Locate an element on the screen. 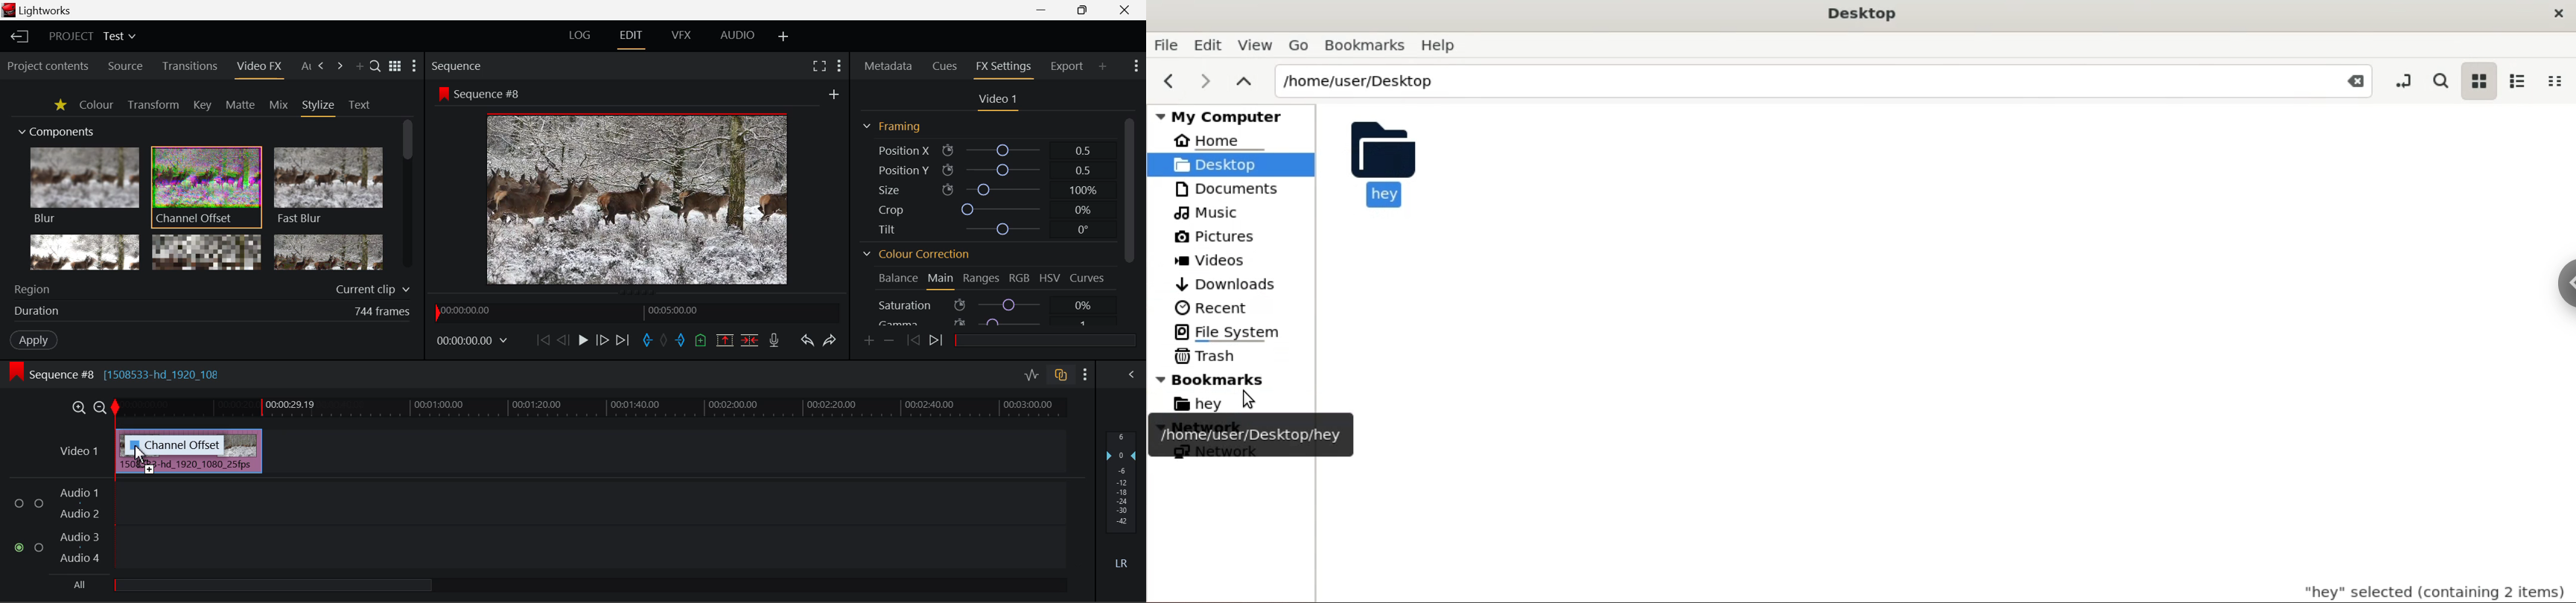 This screenshot has height=616, width=2576. parent folders is located at coordinates (1245, 83).